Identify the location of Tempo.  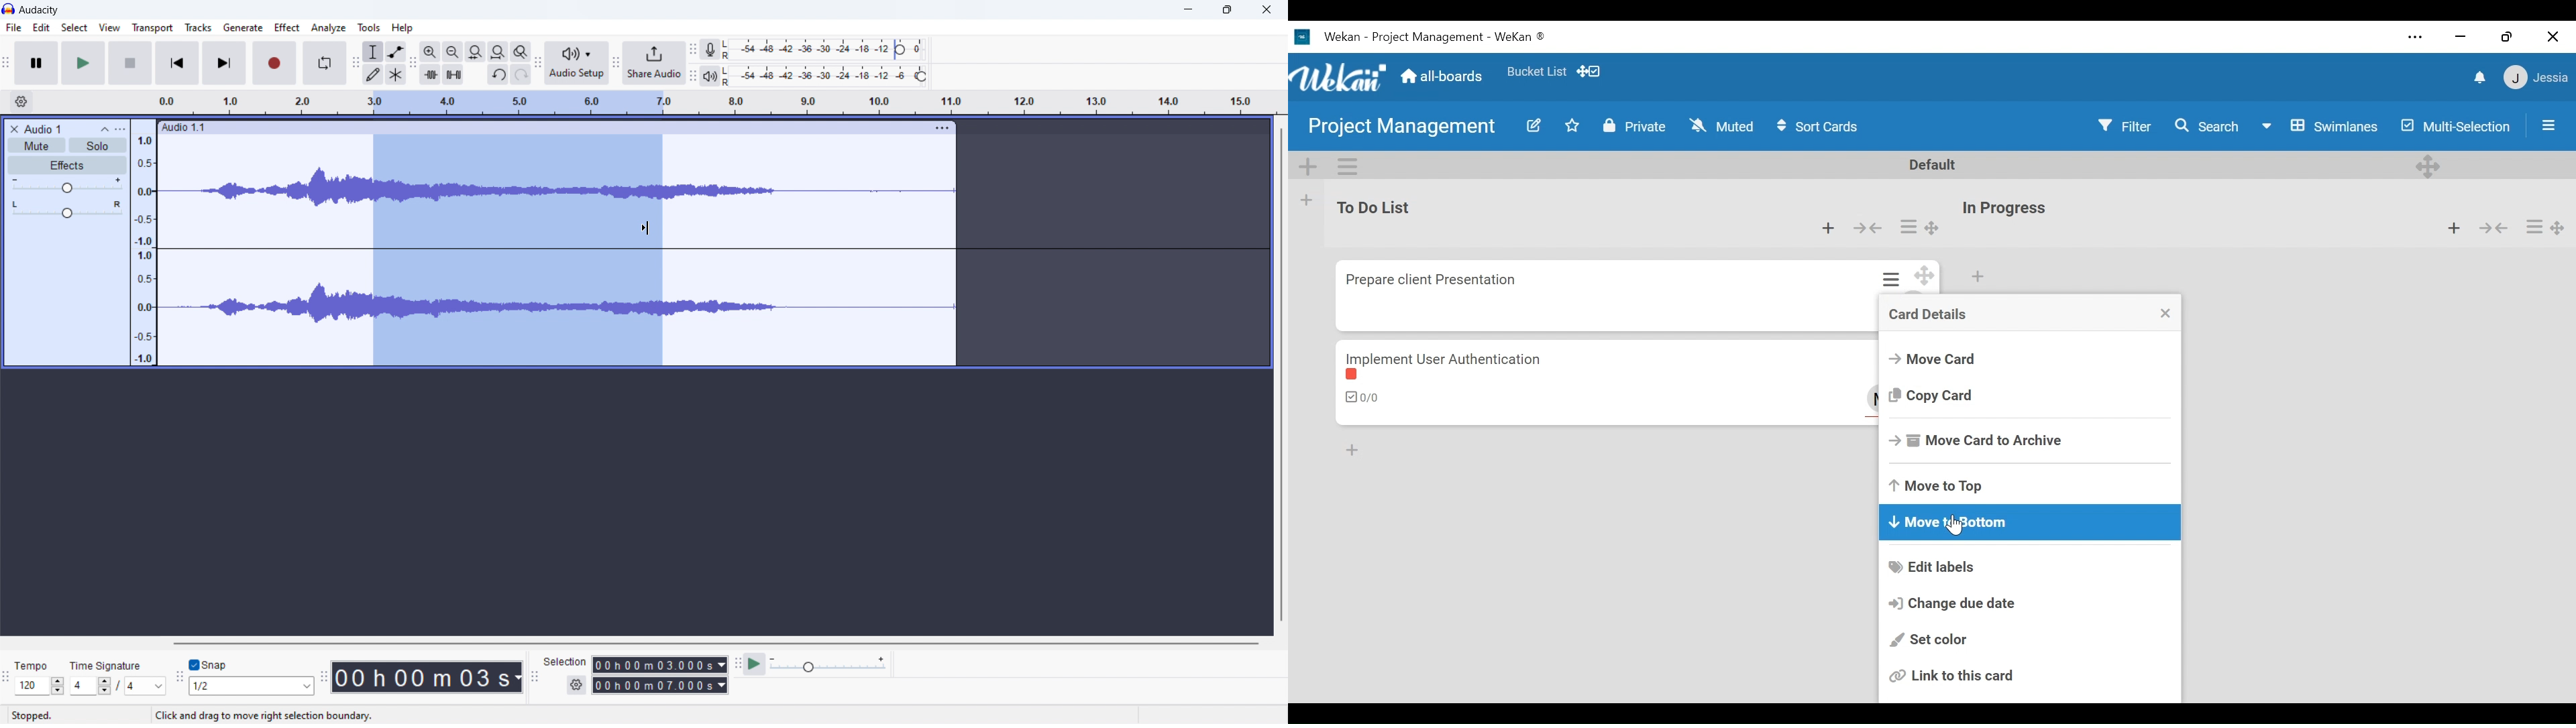
(33, 666).